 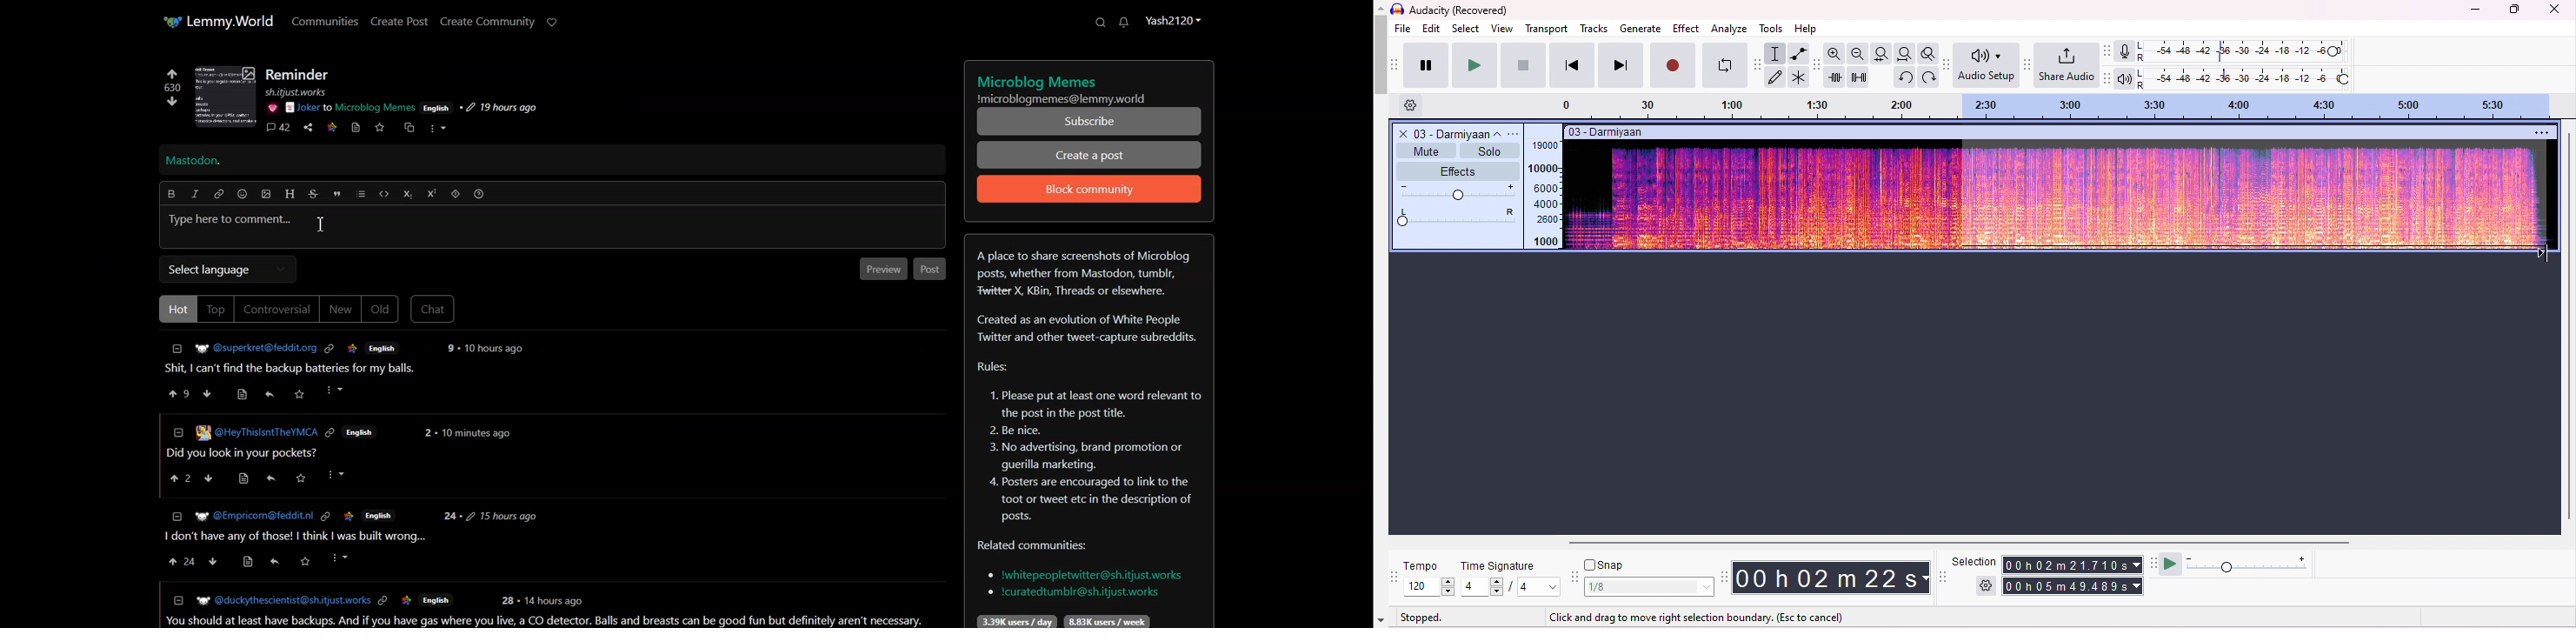 What do you see at coordinates (193, 161) in the screenshot?
I see `Text` at bounding box center [193, 161].